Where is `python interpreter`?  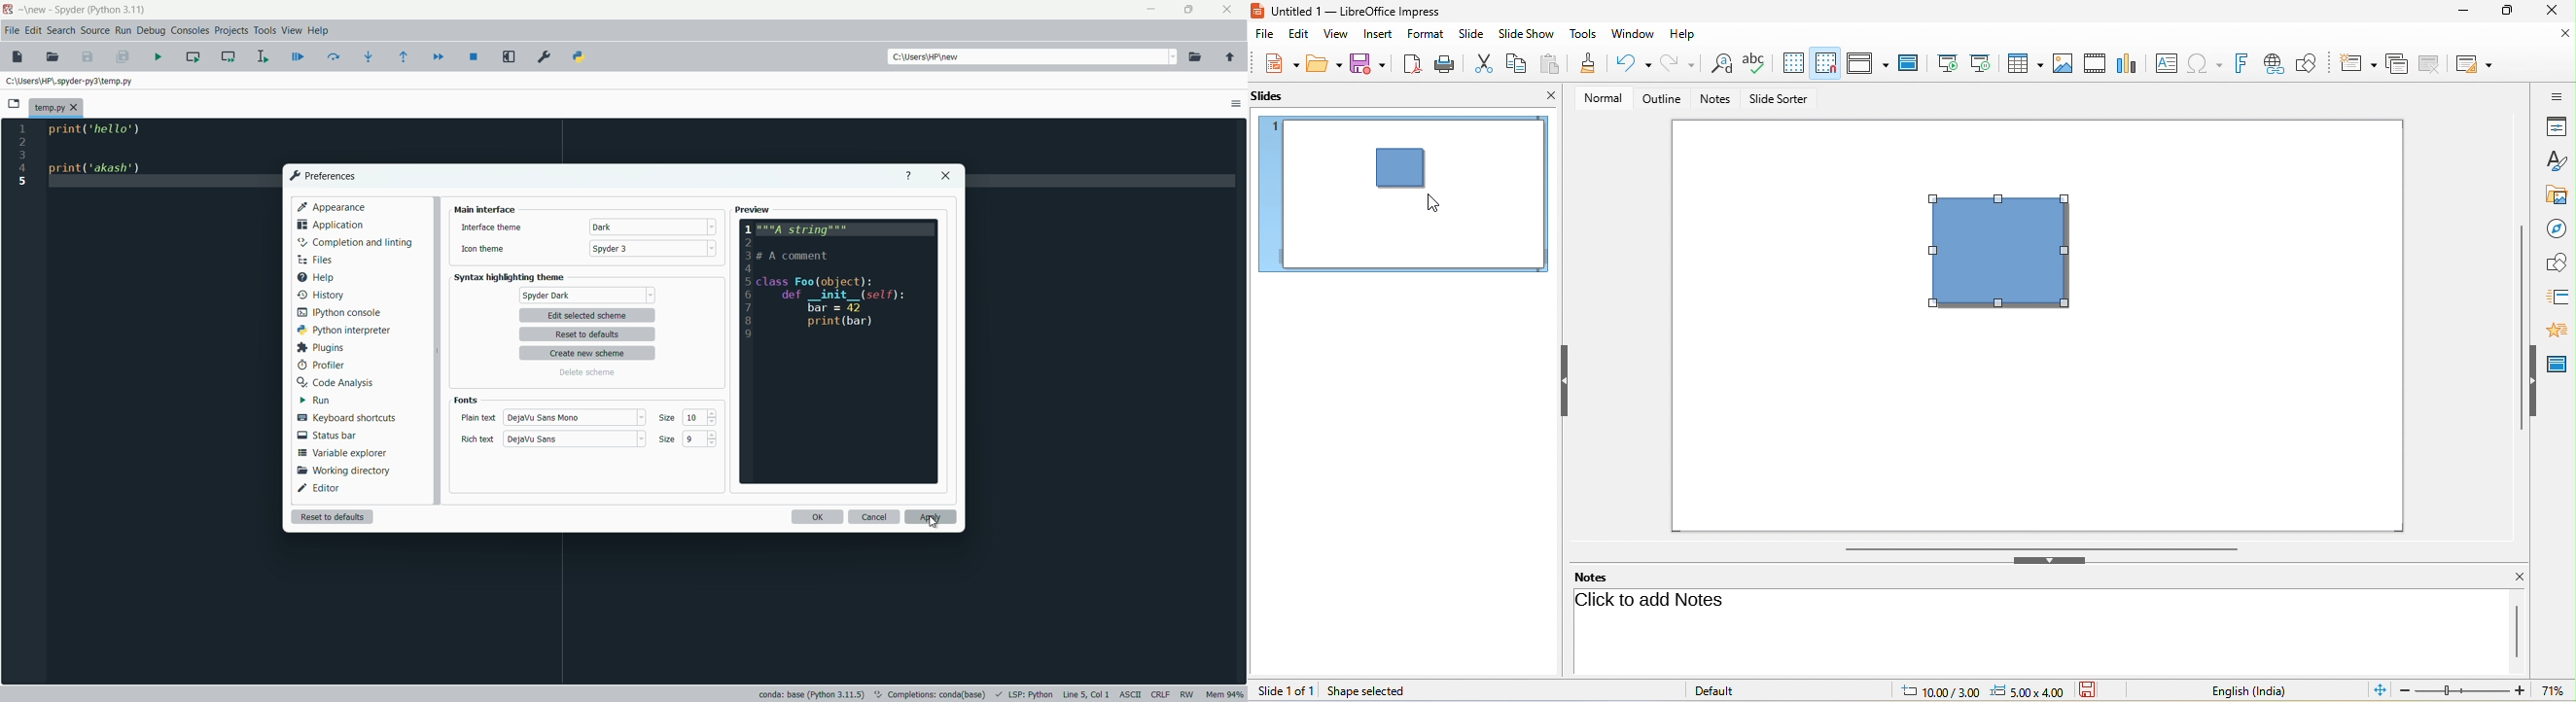
python interpreter is located at coordinates (341, 330).